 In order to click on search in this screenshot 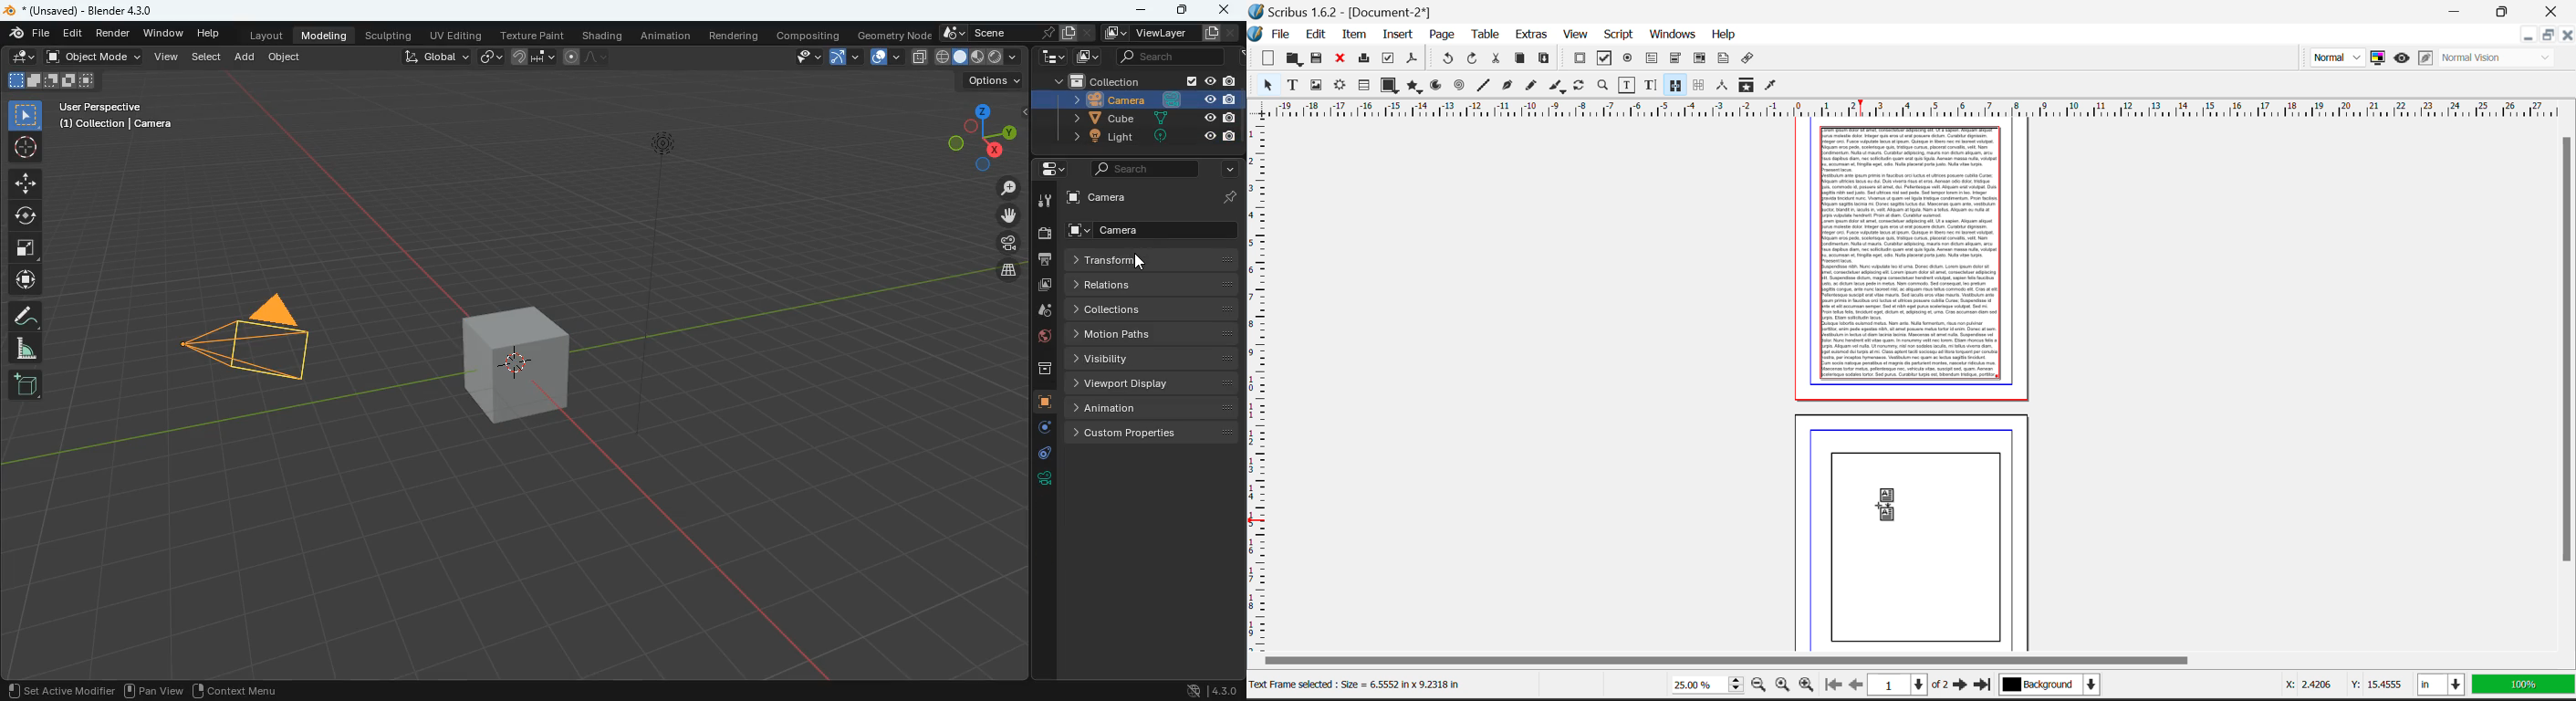, I will do `click(1146, 170)`.